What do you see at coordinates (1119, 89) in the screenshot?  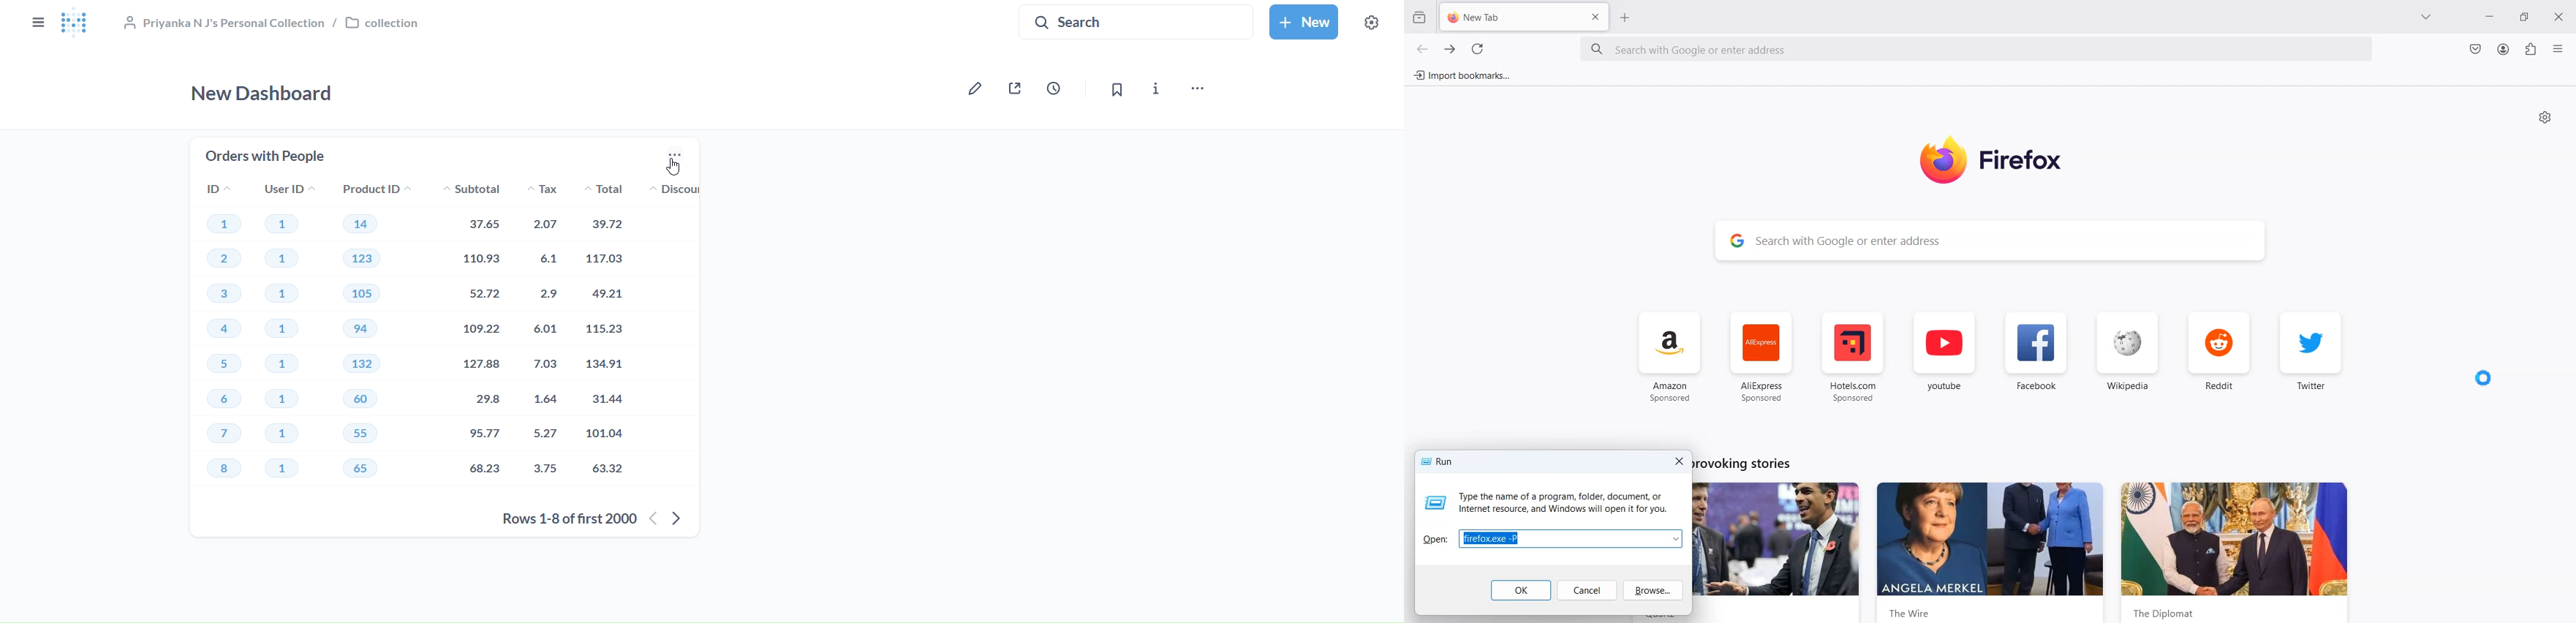 I see `bookmark` at bounding box center [1119, 89].